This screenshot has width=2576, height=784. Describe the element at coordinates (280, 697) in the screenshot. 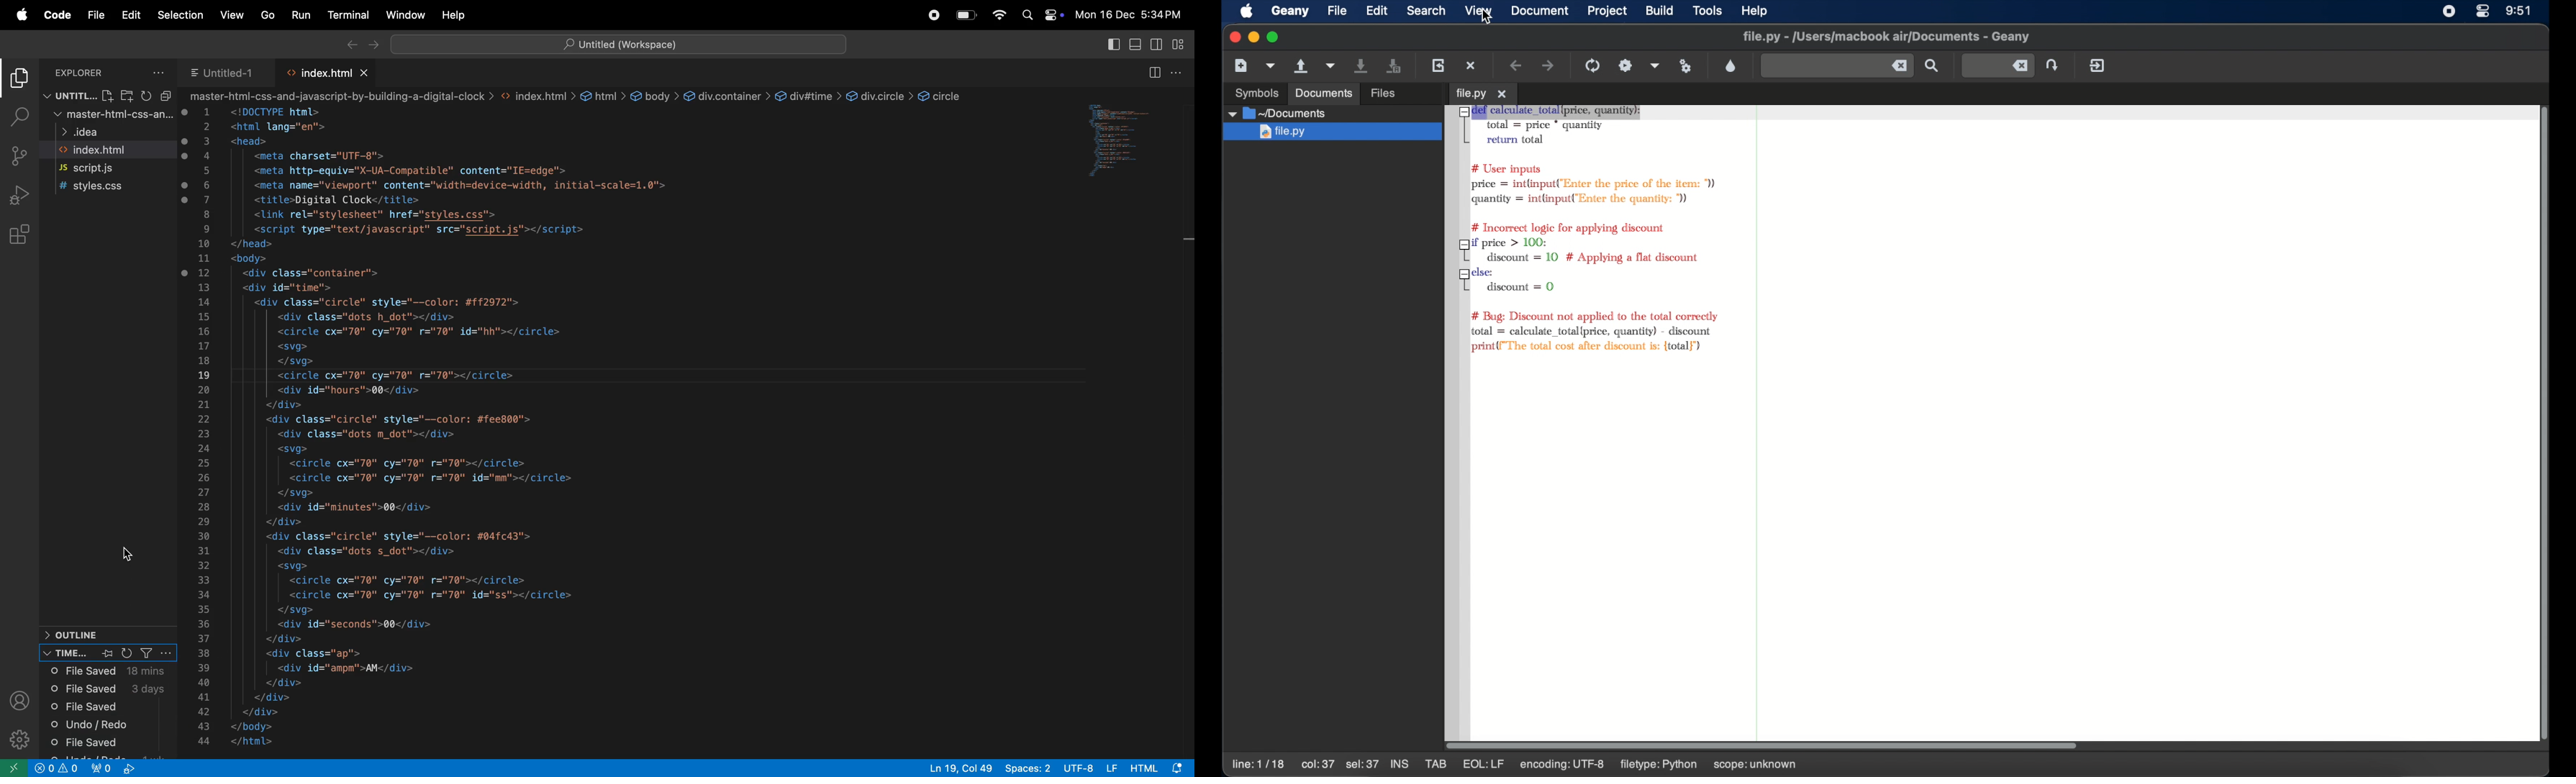

I see `</div>` at that location.